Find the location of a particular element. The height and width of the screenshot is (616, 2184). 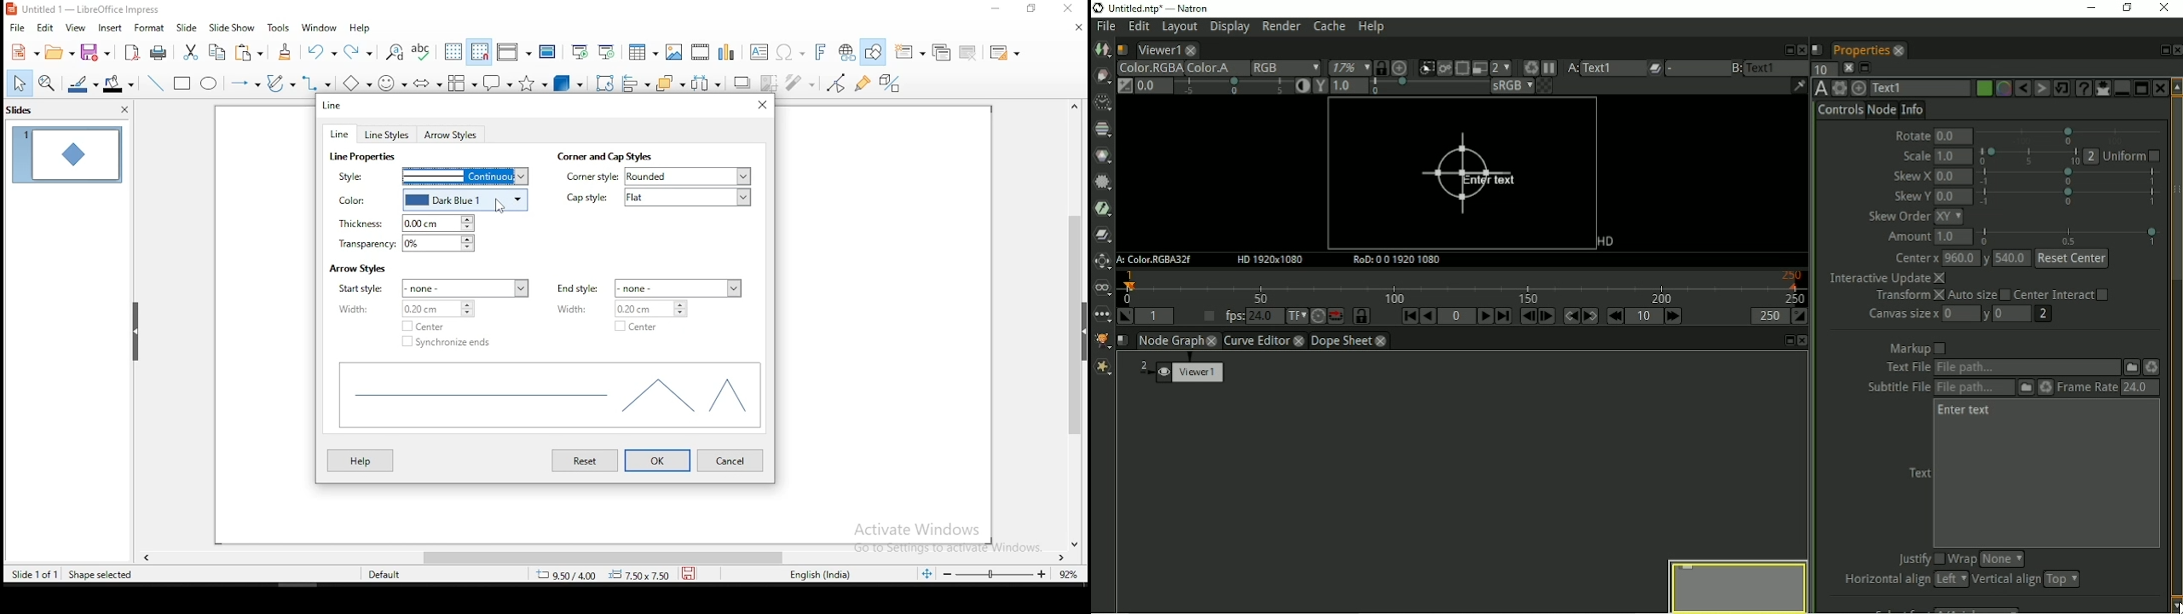

continuous  is located at coordinates (466, 175).